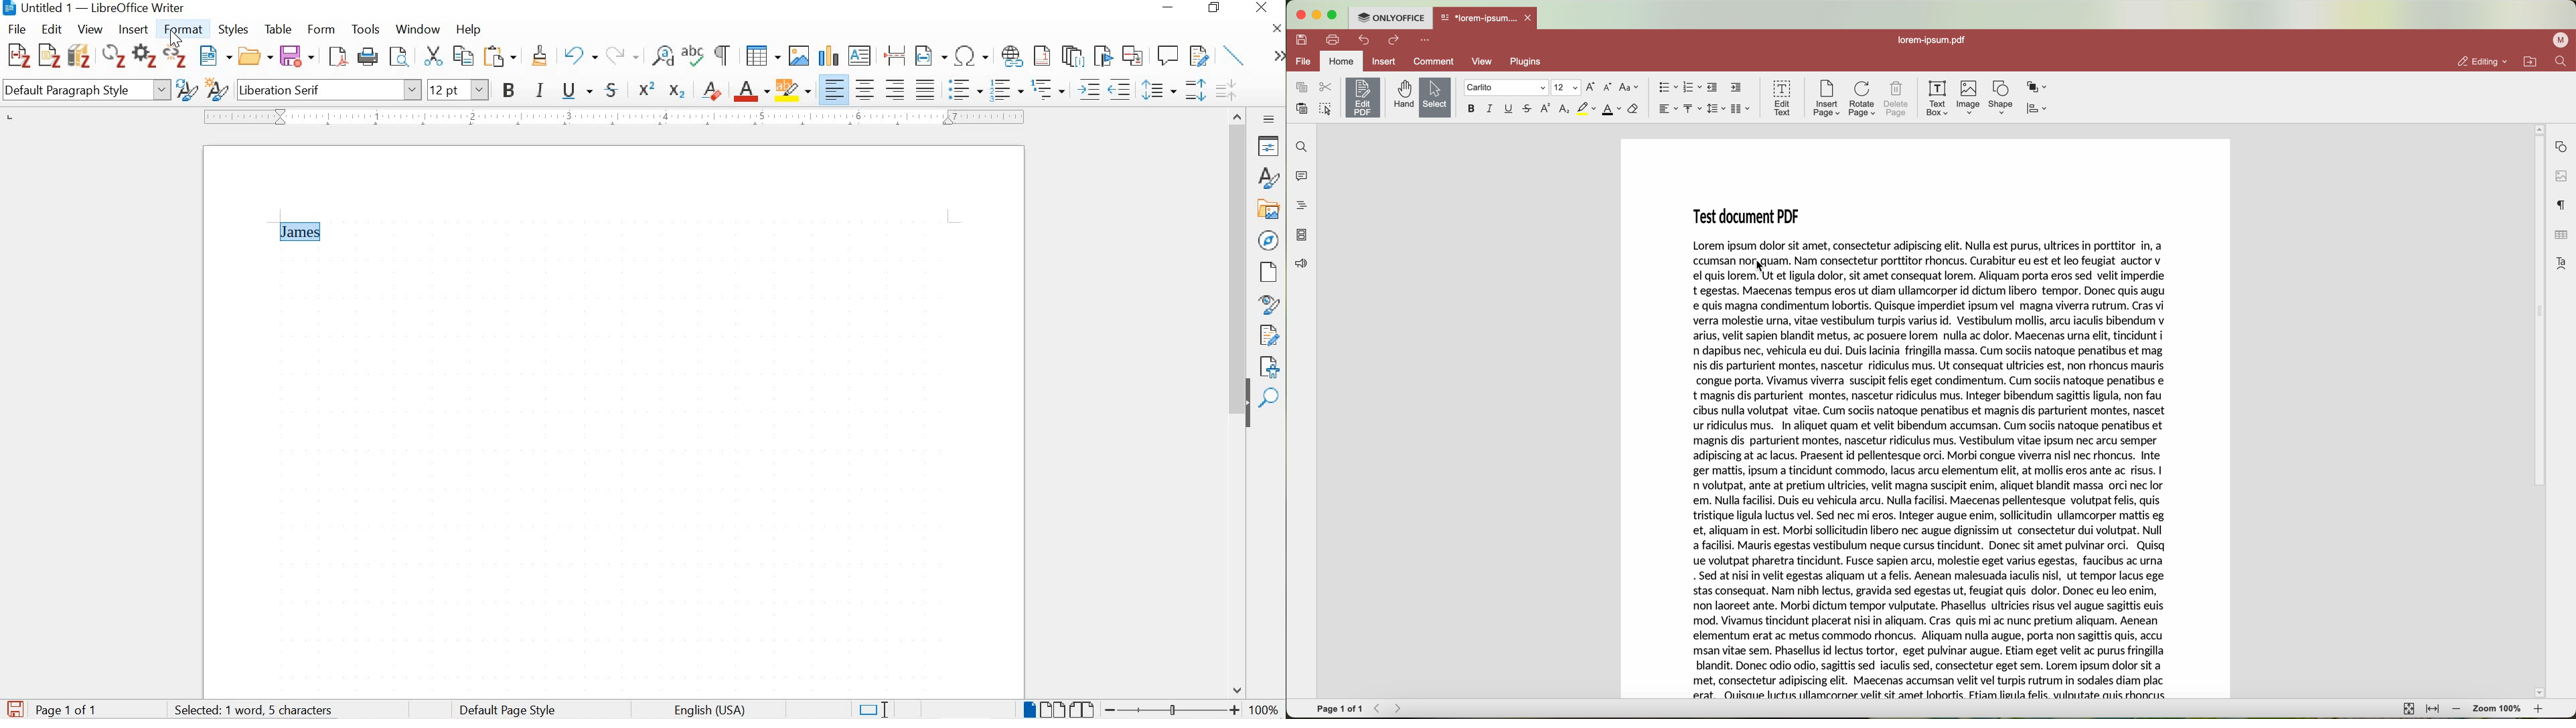  What do you see at coordinates (1134, 55) in the screenshot?
I see `insert cross-reference` at bounding box center [1134, 55].